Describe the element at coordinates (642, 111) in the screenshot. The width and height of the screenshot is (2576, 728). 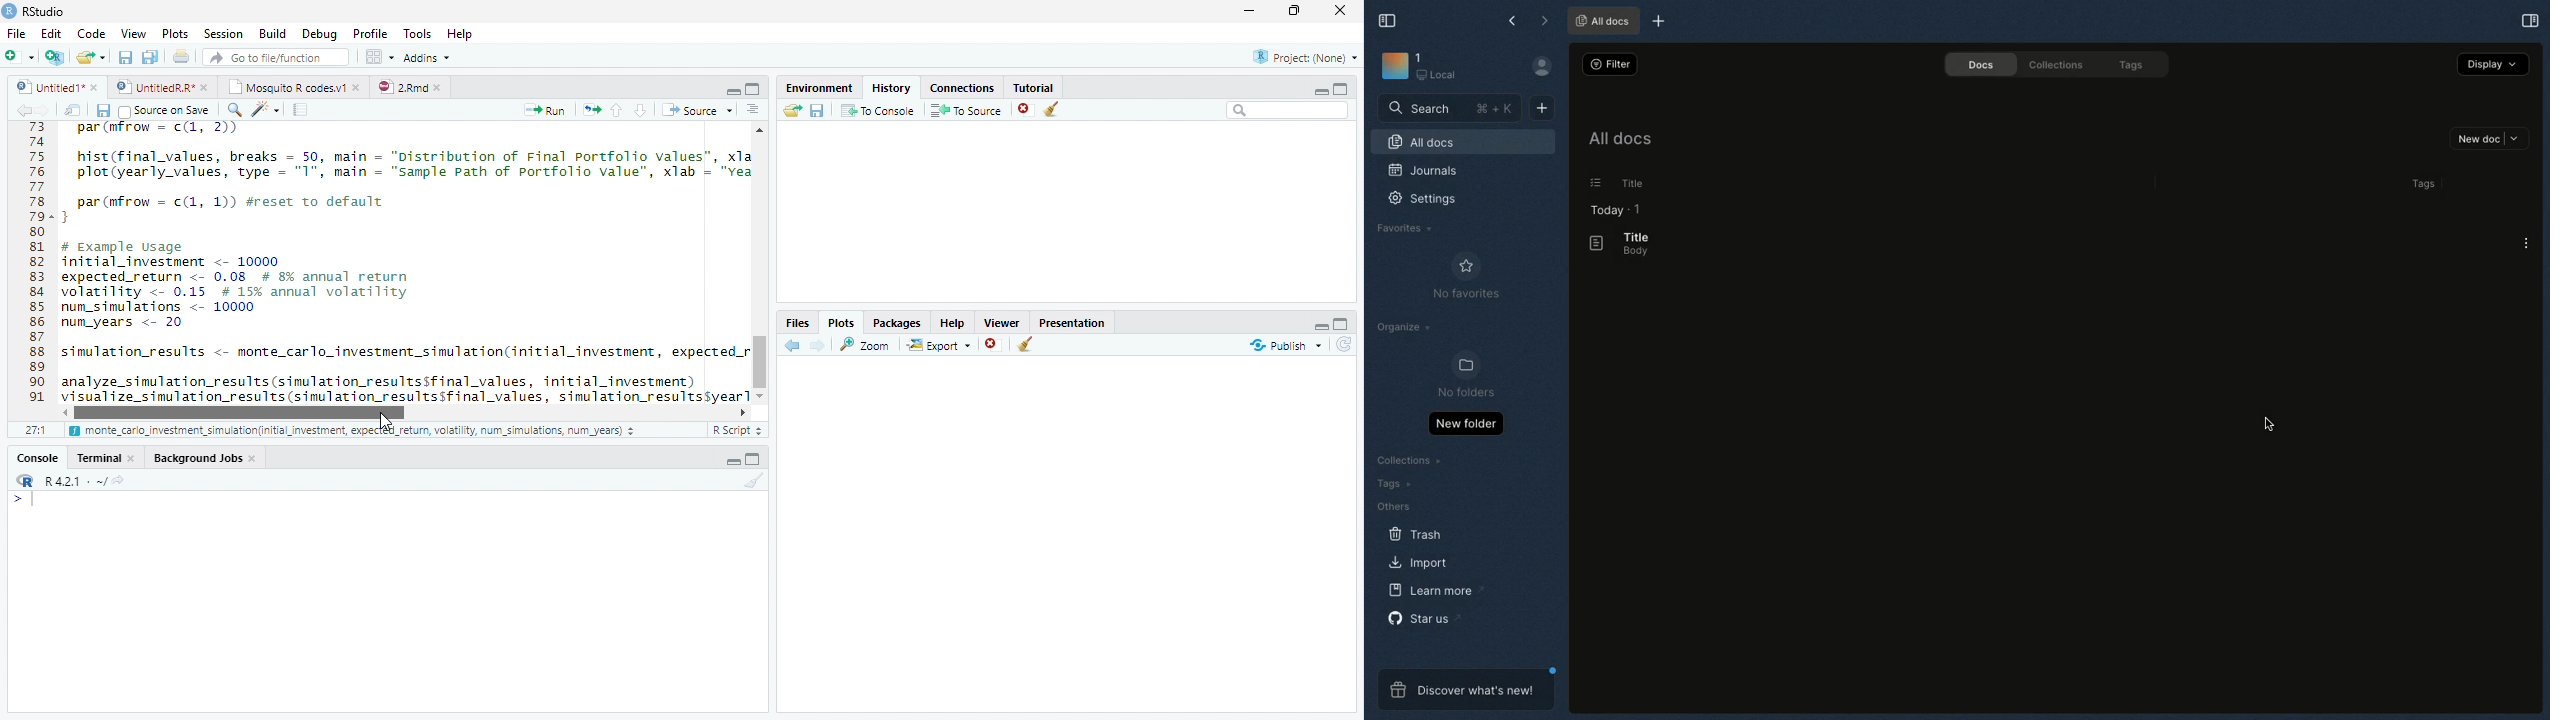
I see `Go to next section of code` at that location.